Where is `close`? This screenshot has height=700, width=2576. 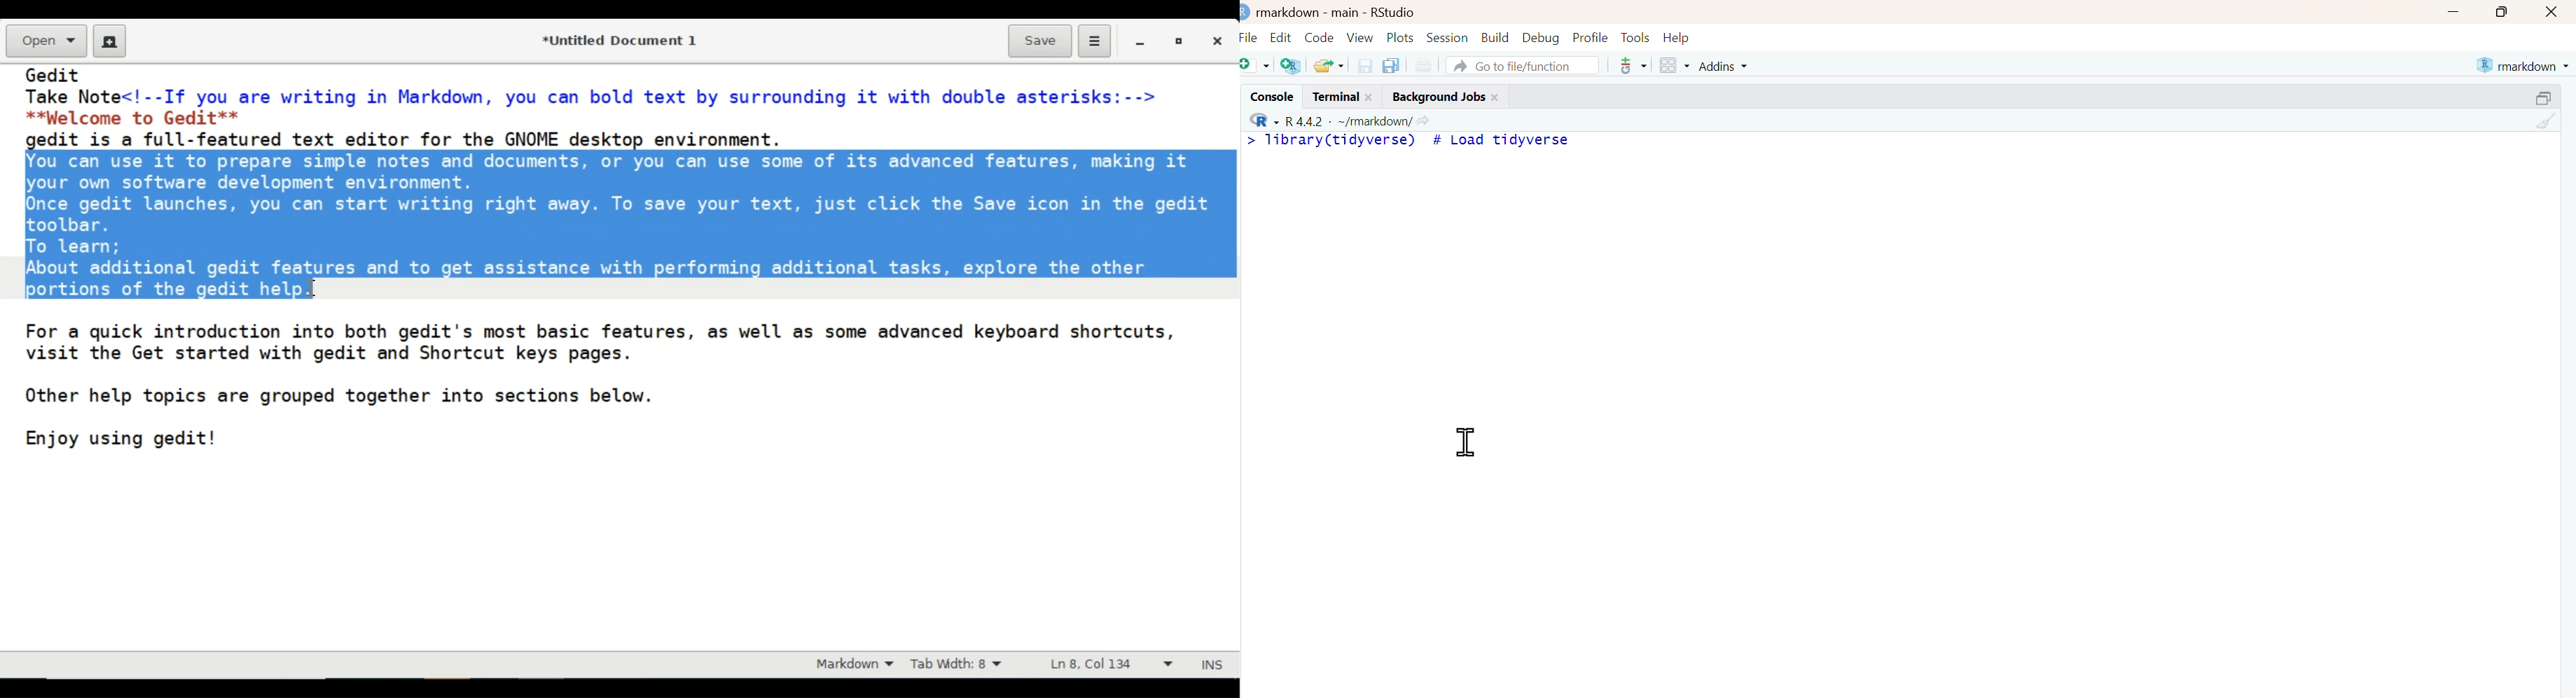
close is located at coordinates (1373, 96).